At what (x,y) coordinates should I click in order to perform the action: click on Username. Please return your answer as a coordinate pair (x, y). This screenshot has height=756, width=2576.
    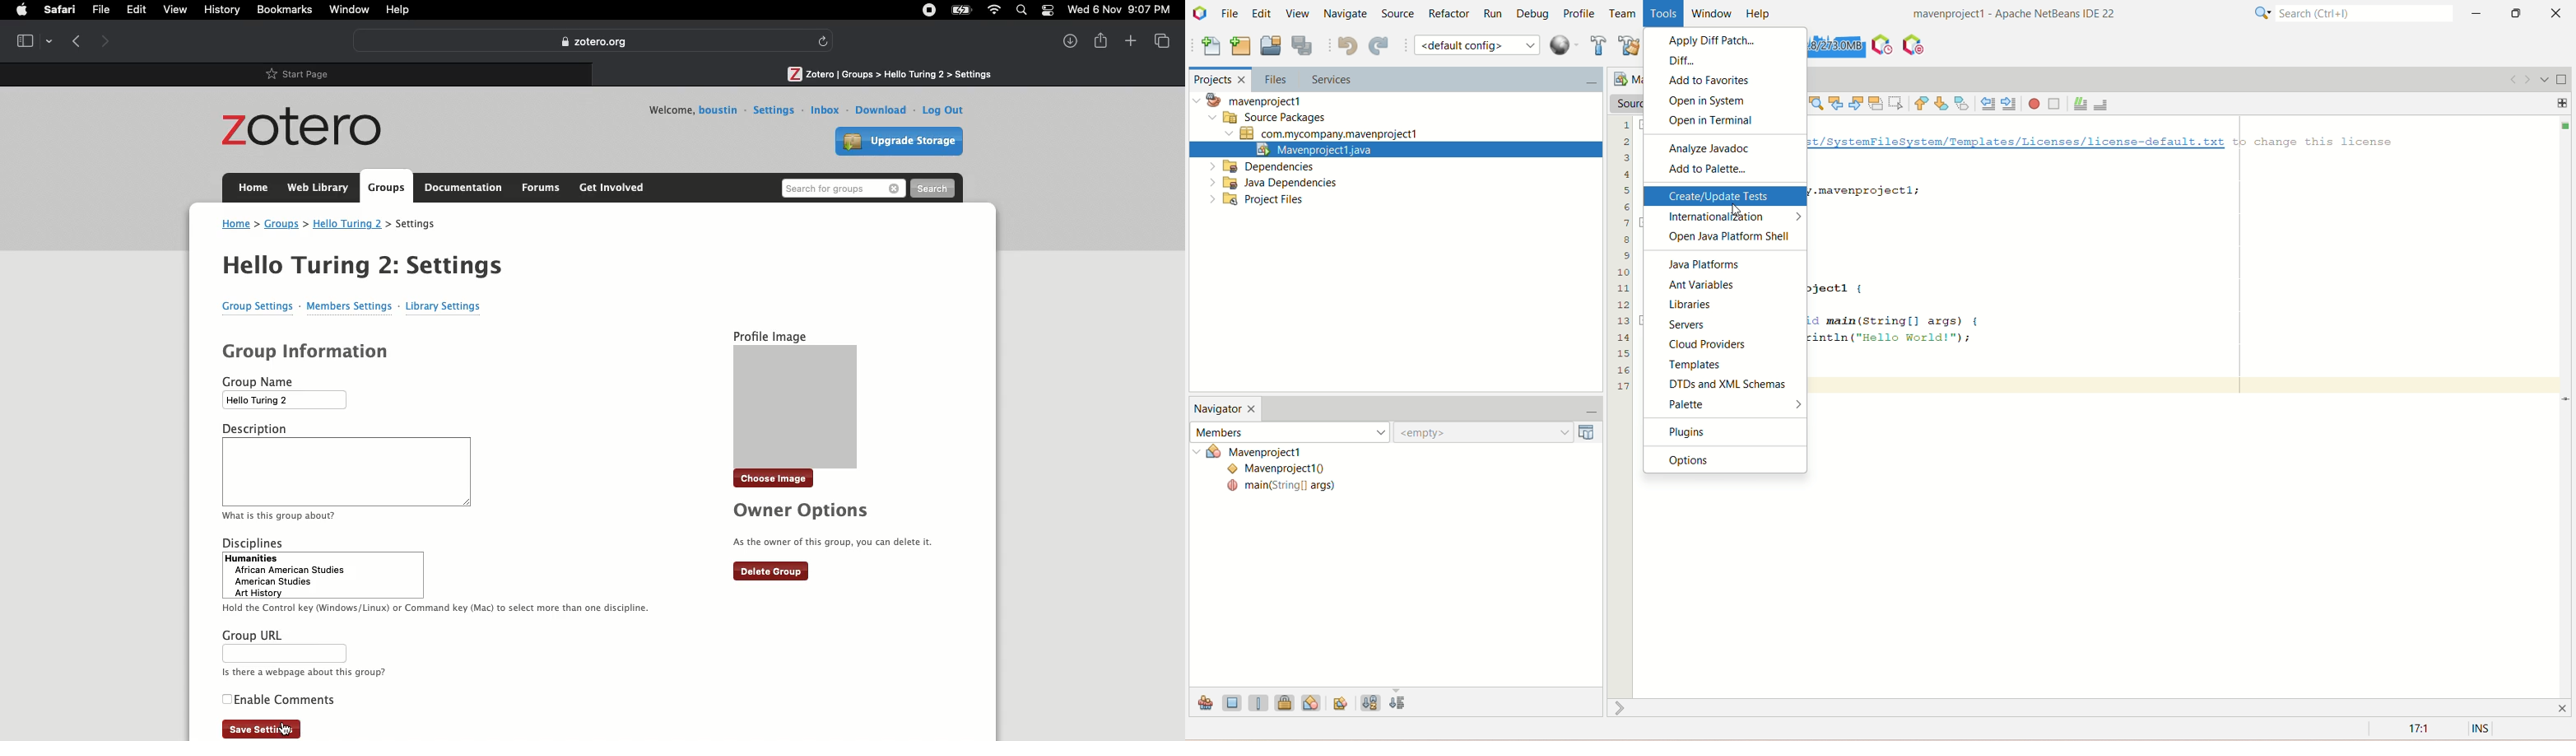
    Looking at the image, I should click on (720, 110).